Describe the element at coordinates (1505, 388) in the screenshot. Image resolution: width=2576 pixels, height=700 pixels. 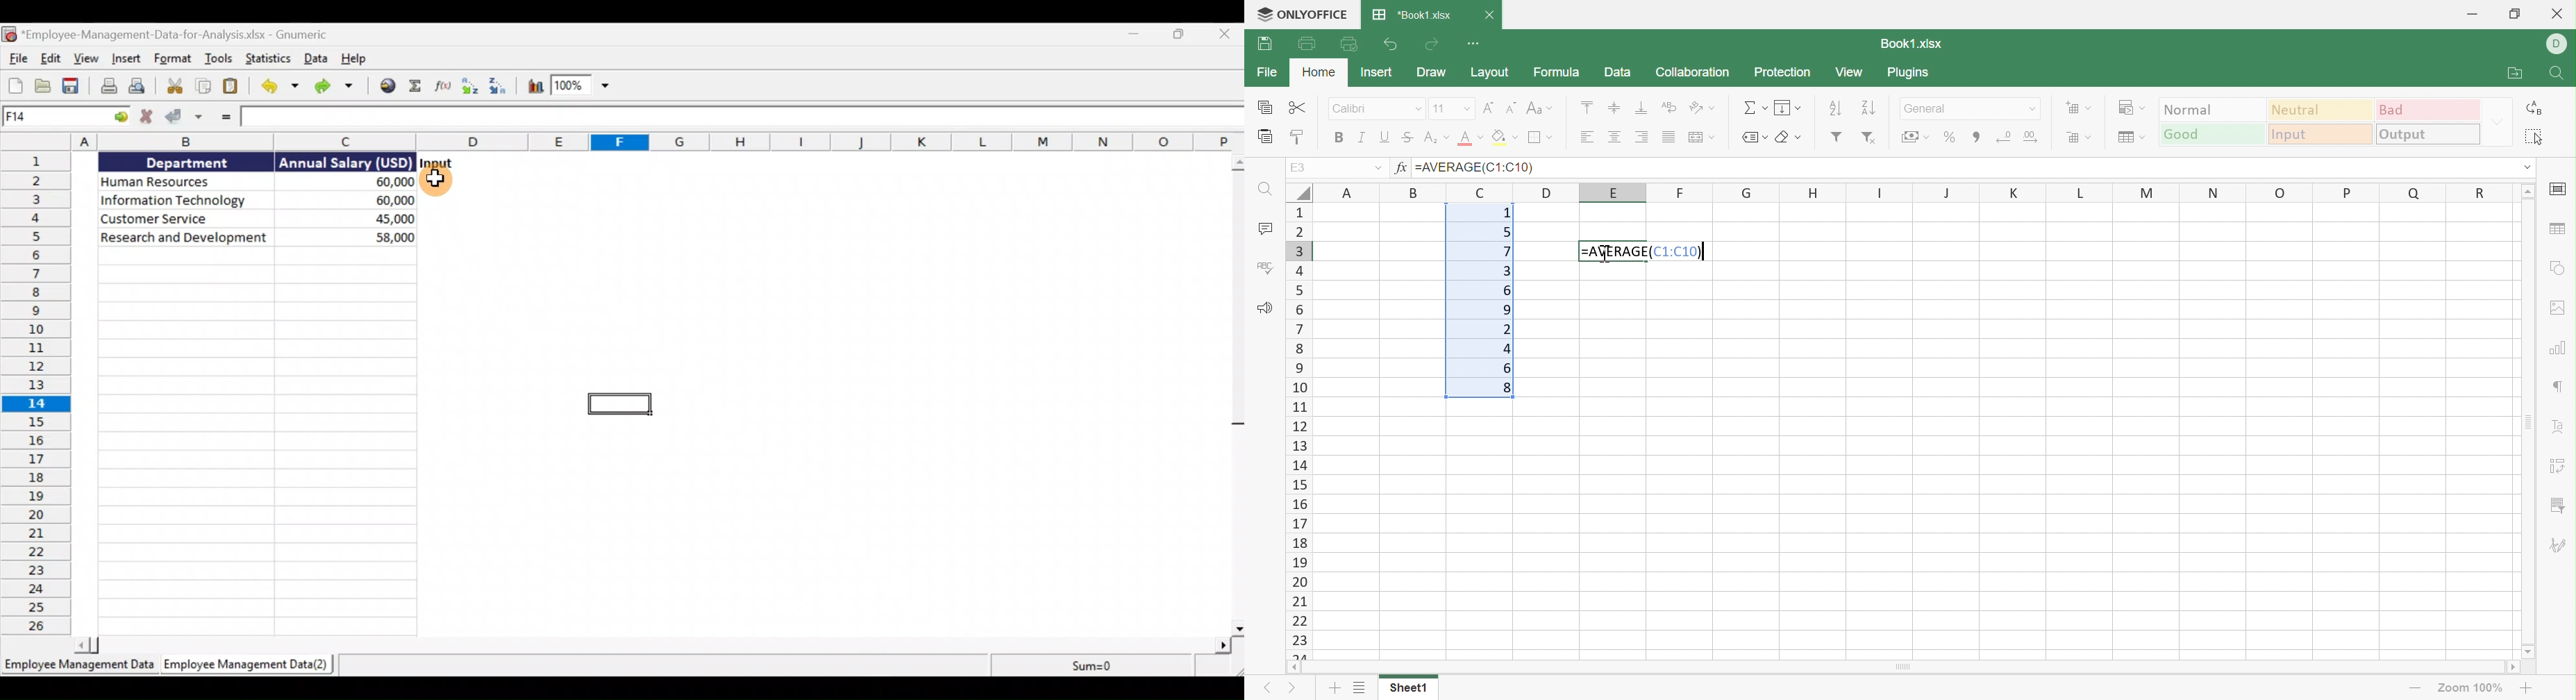
I see `8` at that location.